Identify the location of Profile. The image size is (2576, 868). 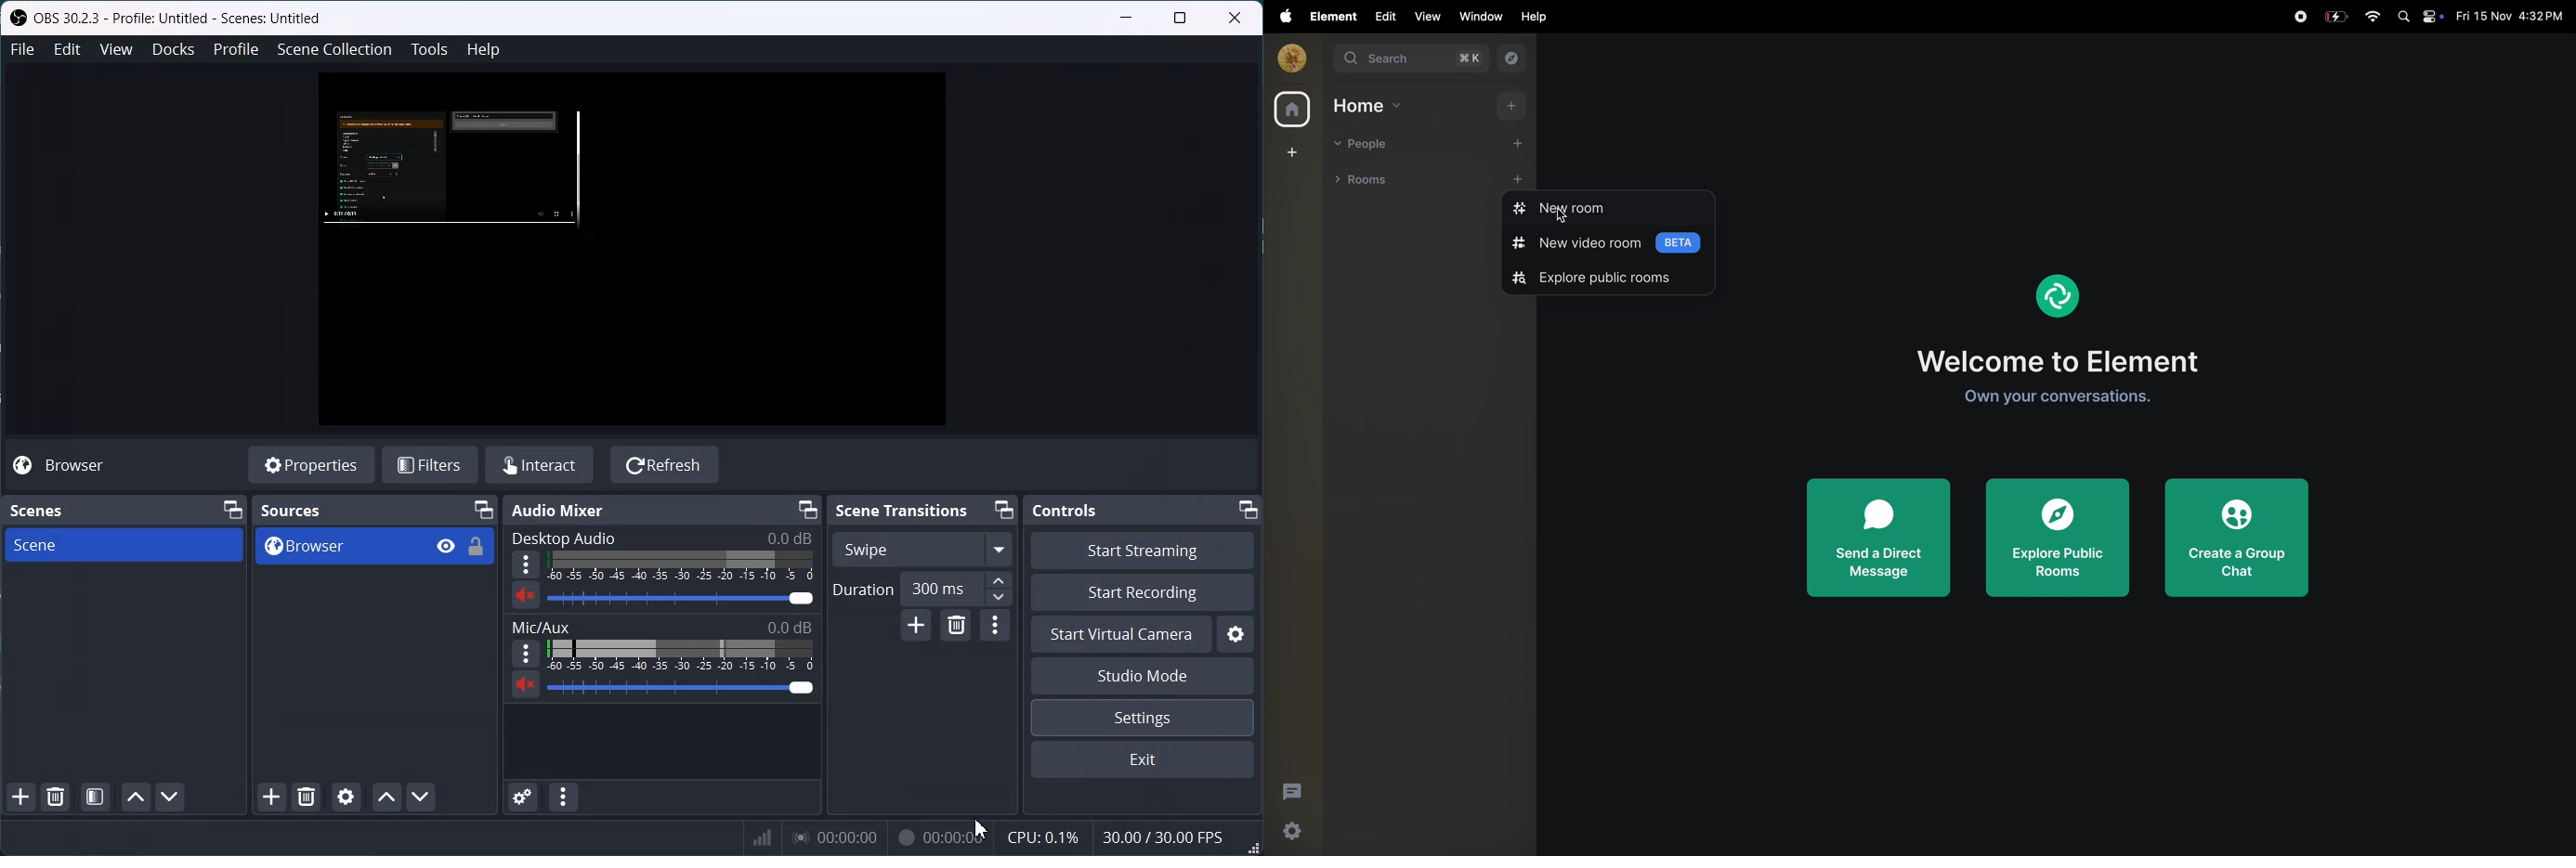
(236, 49).